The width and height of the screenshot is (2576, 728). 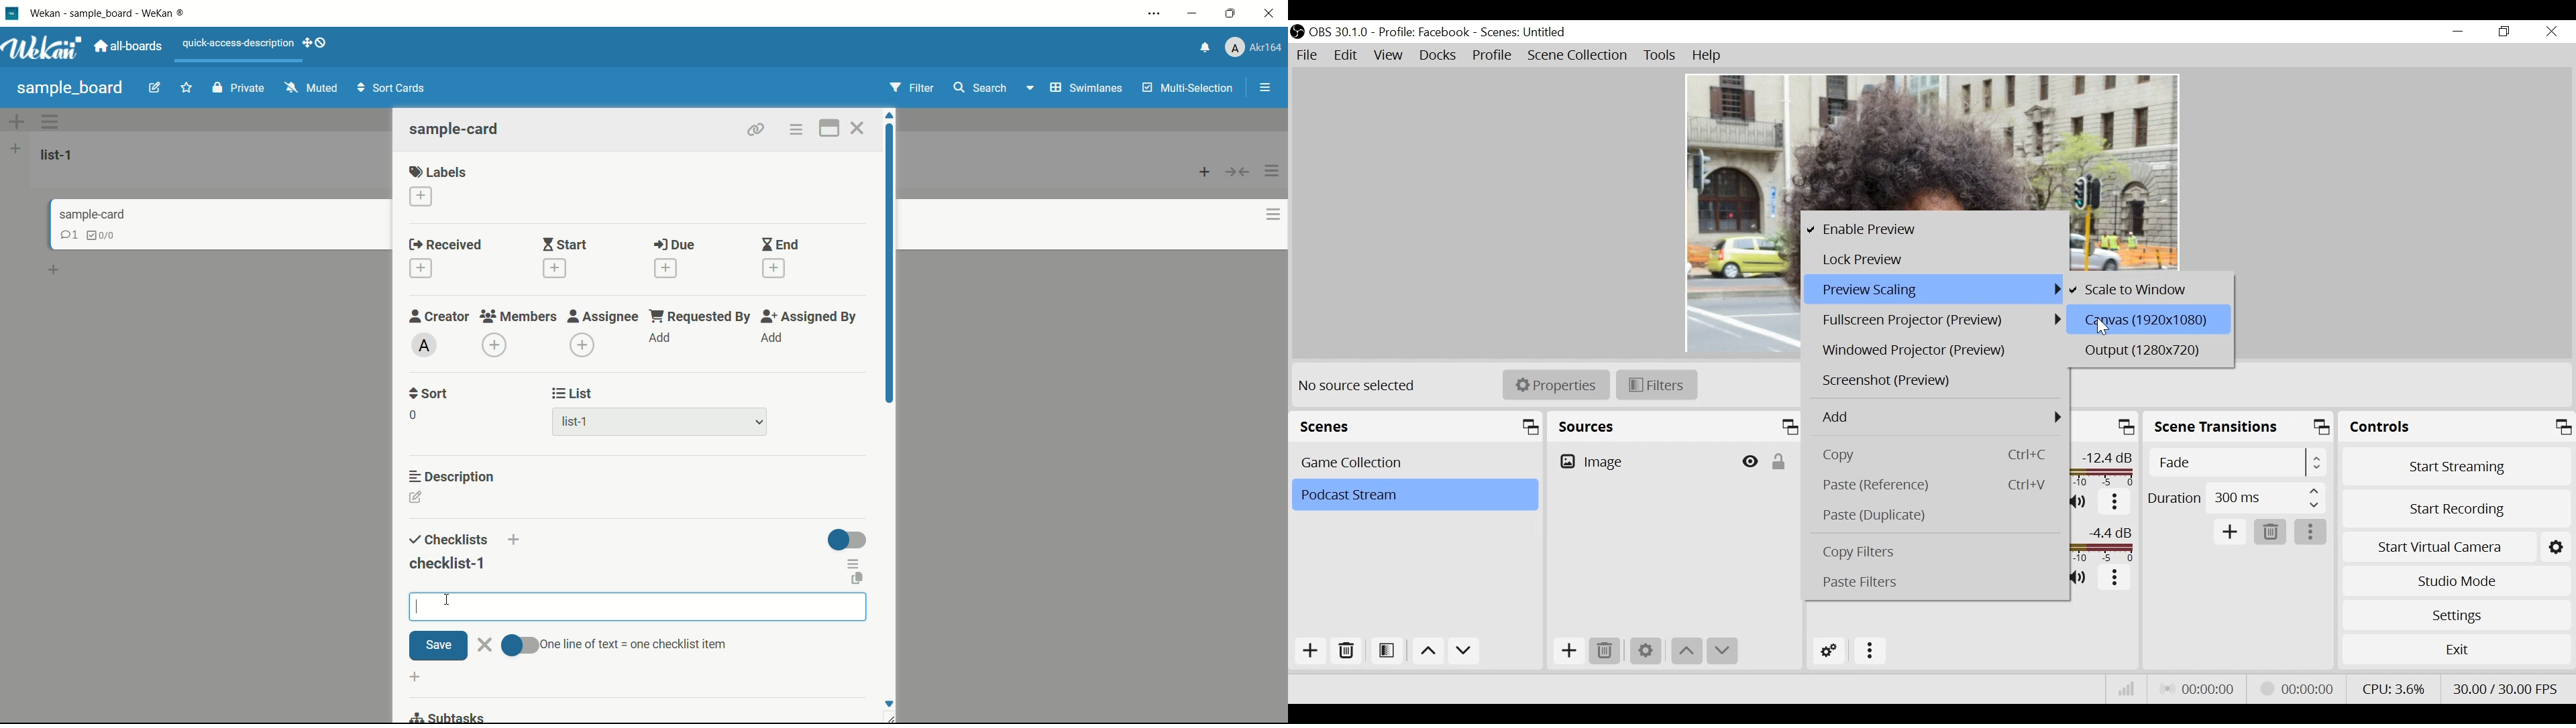 What do you see at coordinates (1419, 426) in the screenshot?
I see `Scenes Panel` at bounding box center [1419, 426].